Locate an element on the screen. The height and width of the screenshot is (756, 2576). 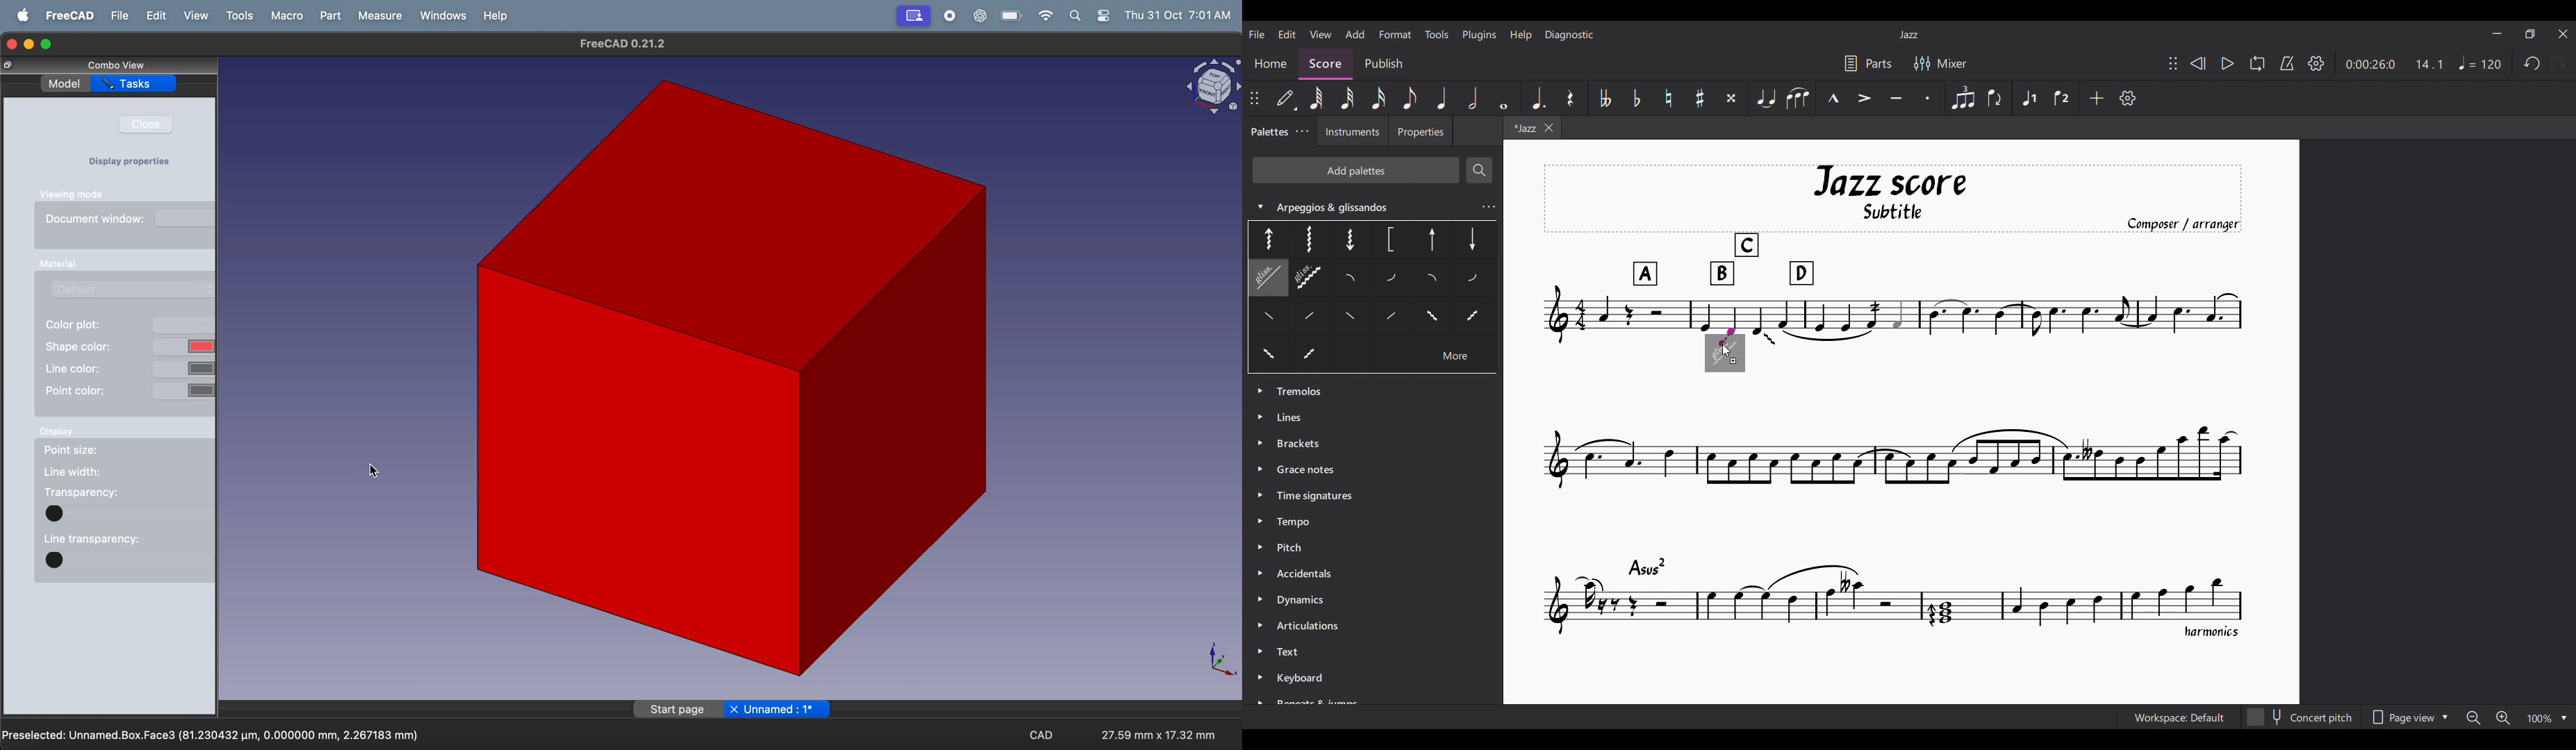
Default is located at coordinates (1287, 98).